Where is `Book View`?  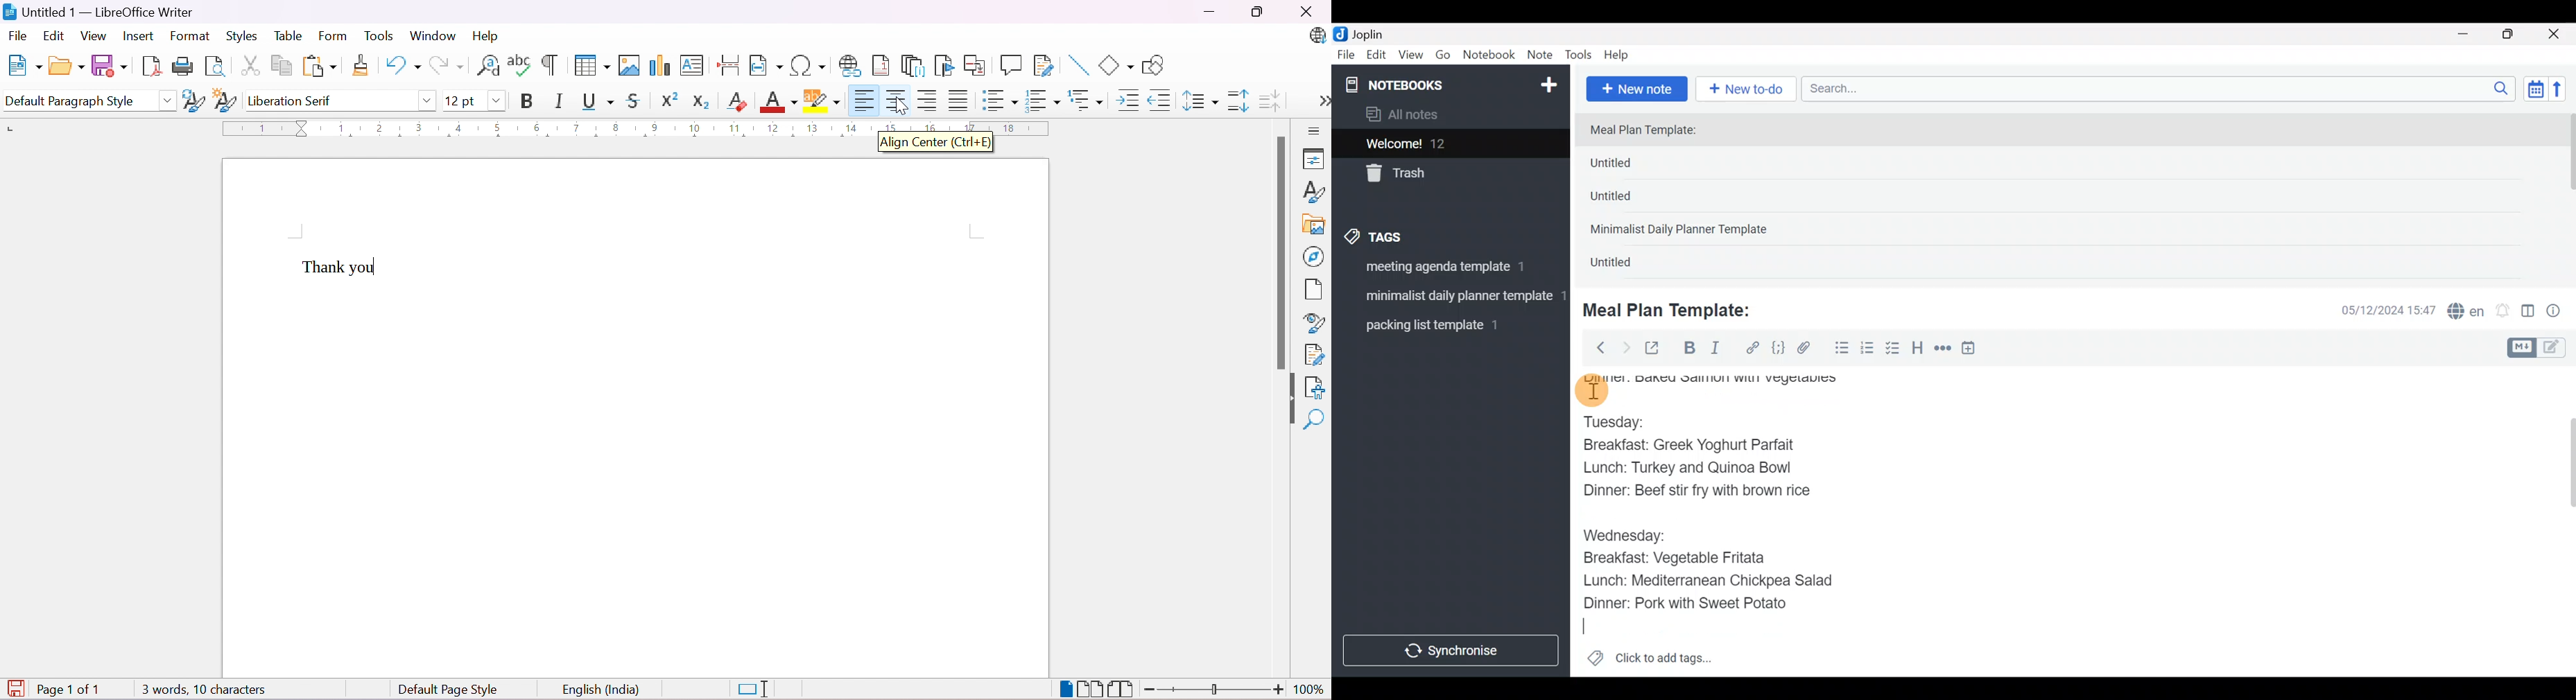 Book View is located at coordinates (1123, 689).